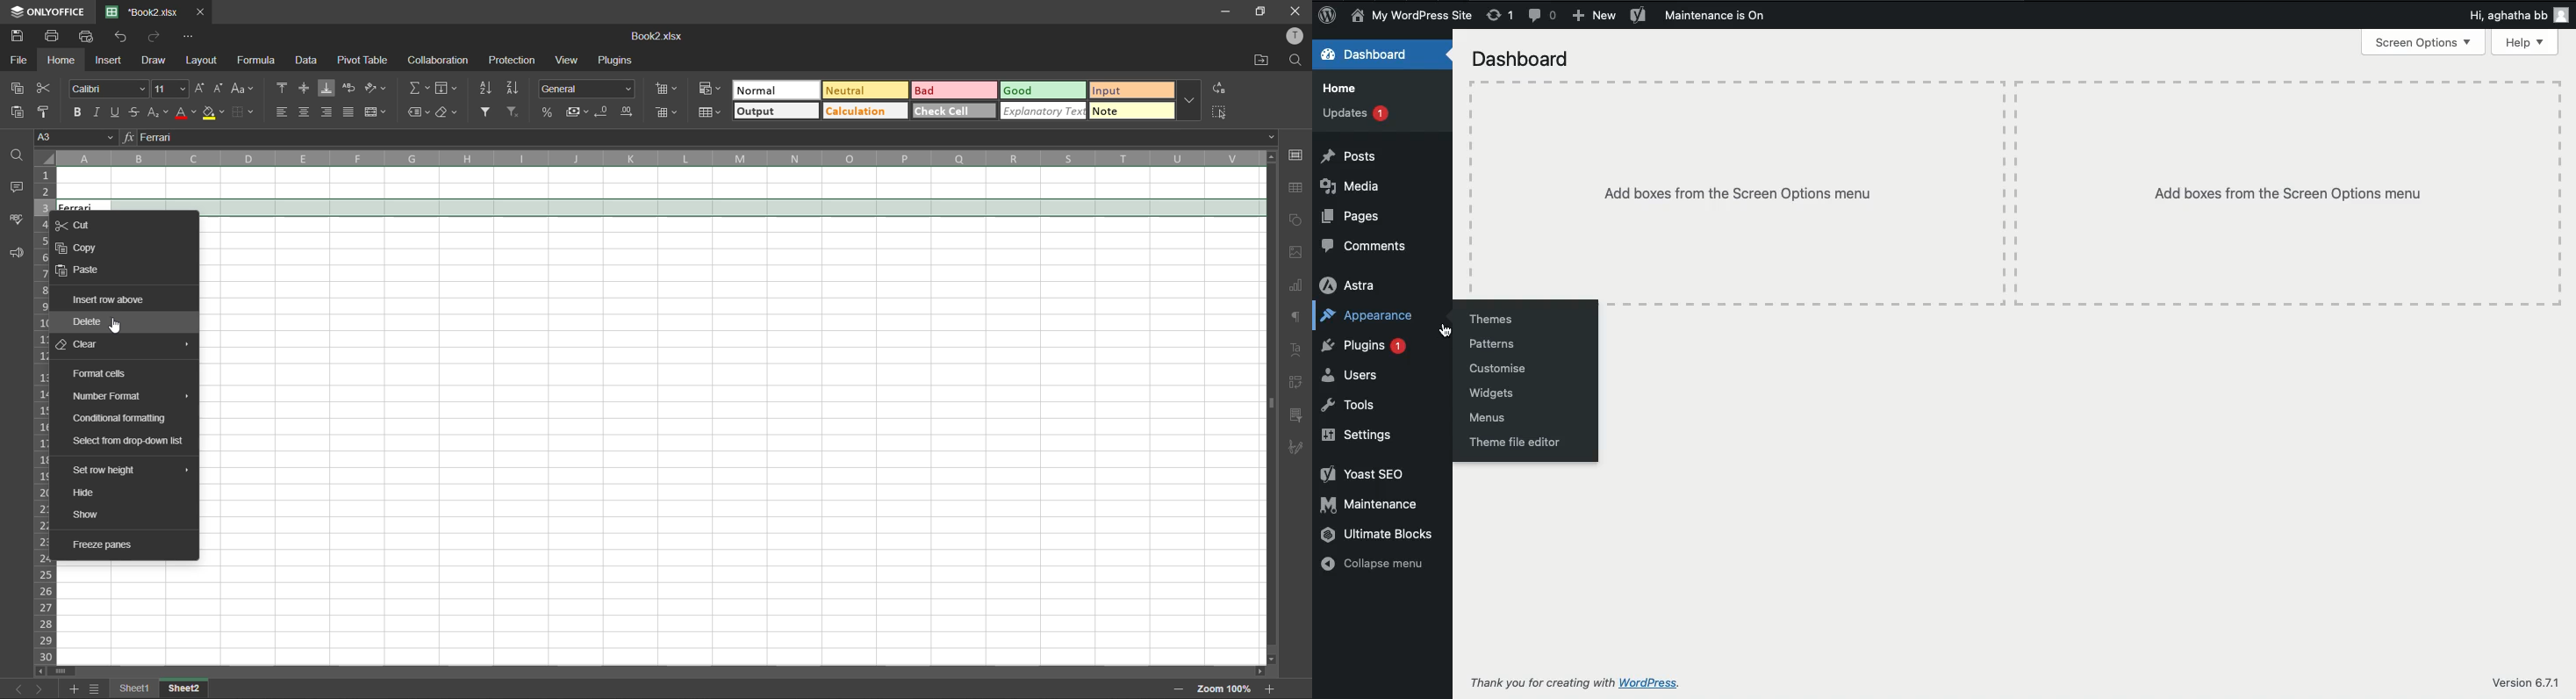 This screenshot has width=2576, height=700. What do you see at coordinates (1127, 112) in the screenshot?
I see `note` at bounding box center [1127, 112].